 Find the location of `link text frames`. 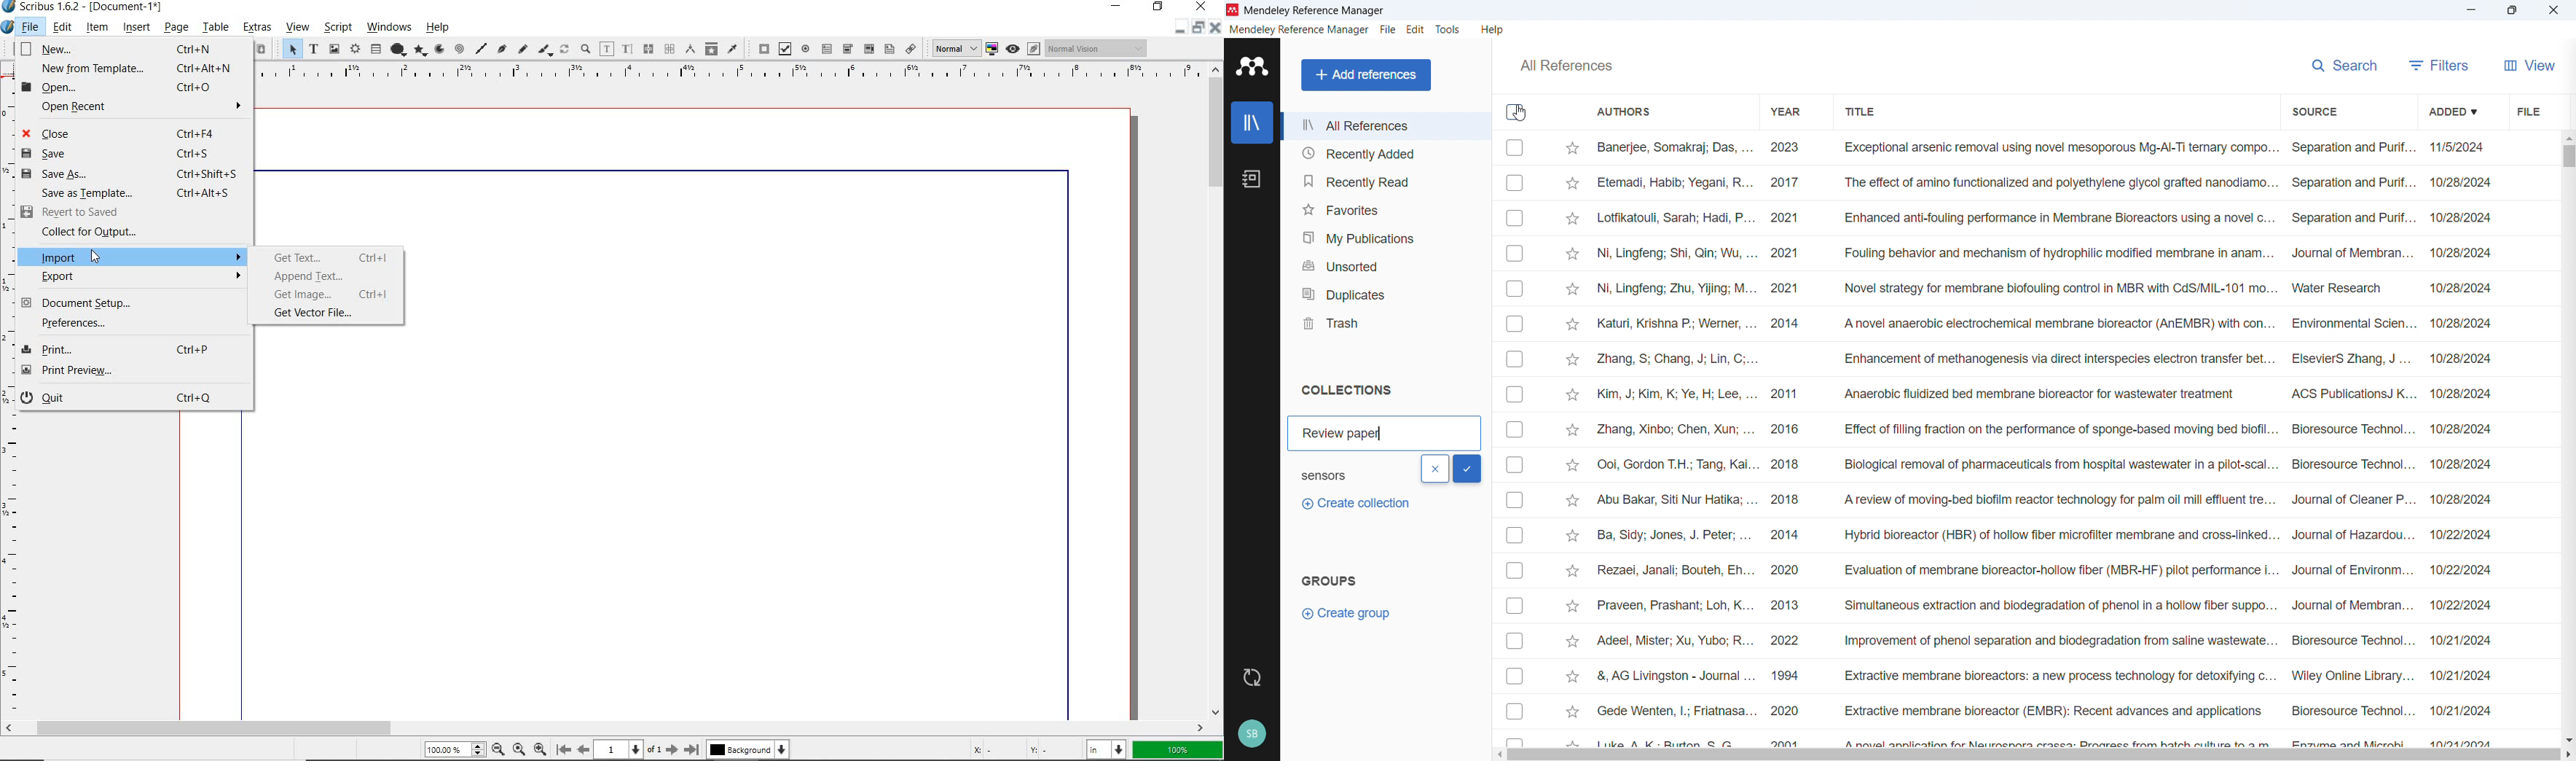

link text frames is located at coordinates (648, 49).